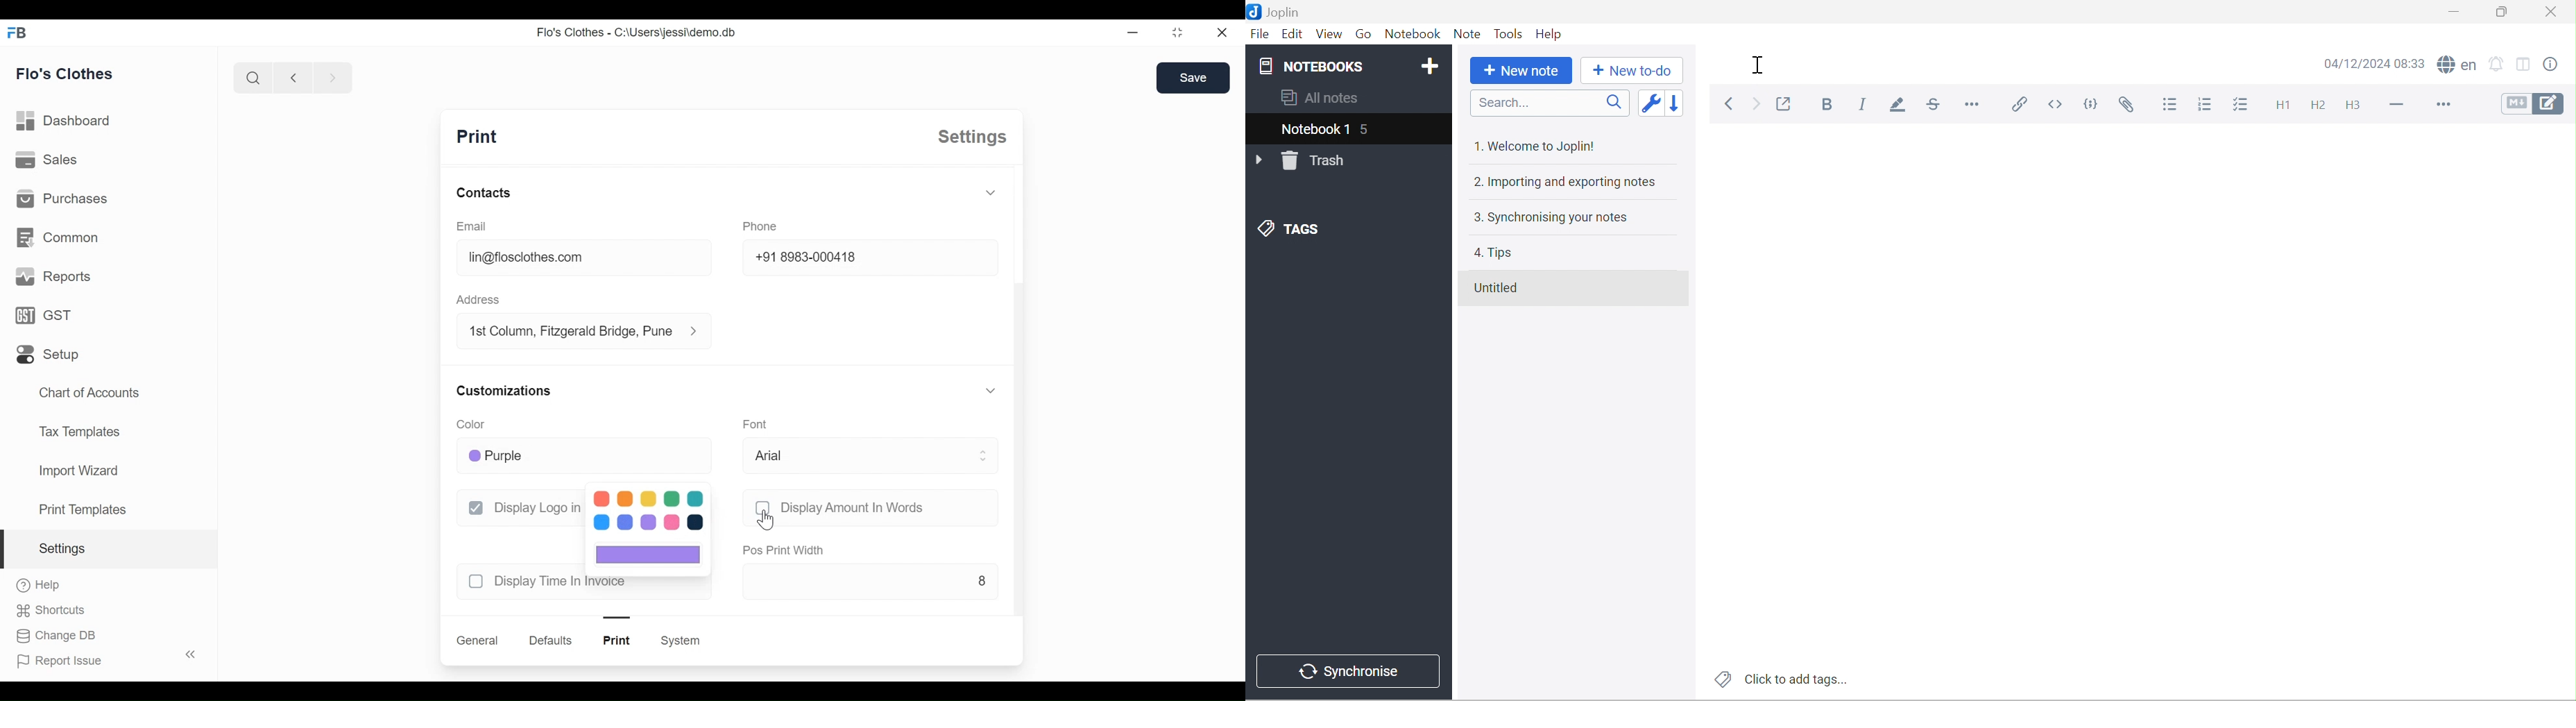 This screenshot has height=728, width=2576. I want to click on scroll bar, so click(1019, 413).